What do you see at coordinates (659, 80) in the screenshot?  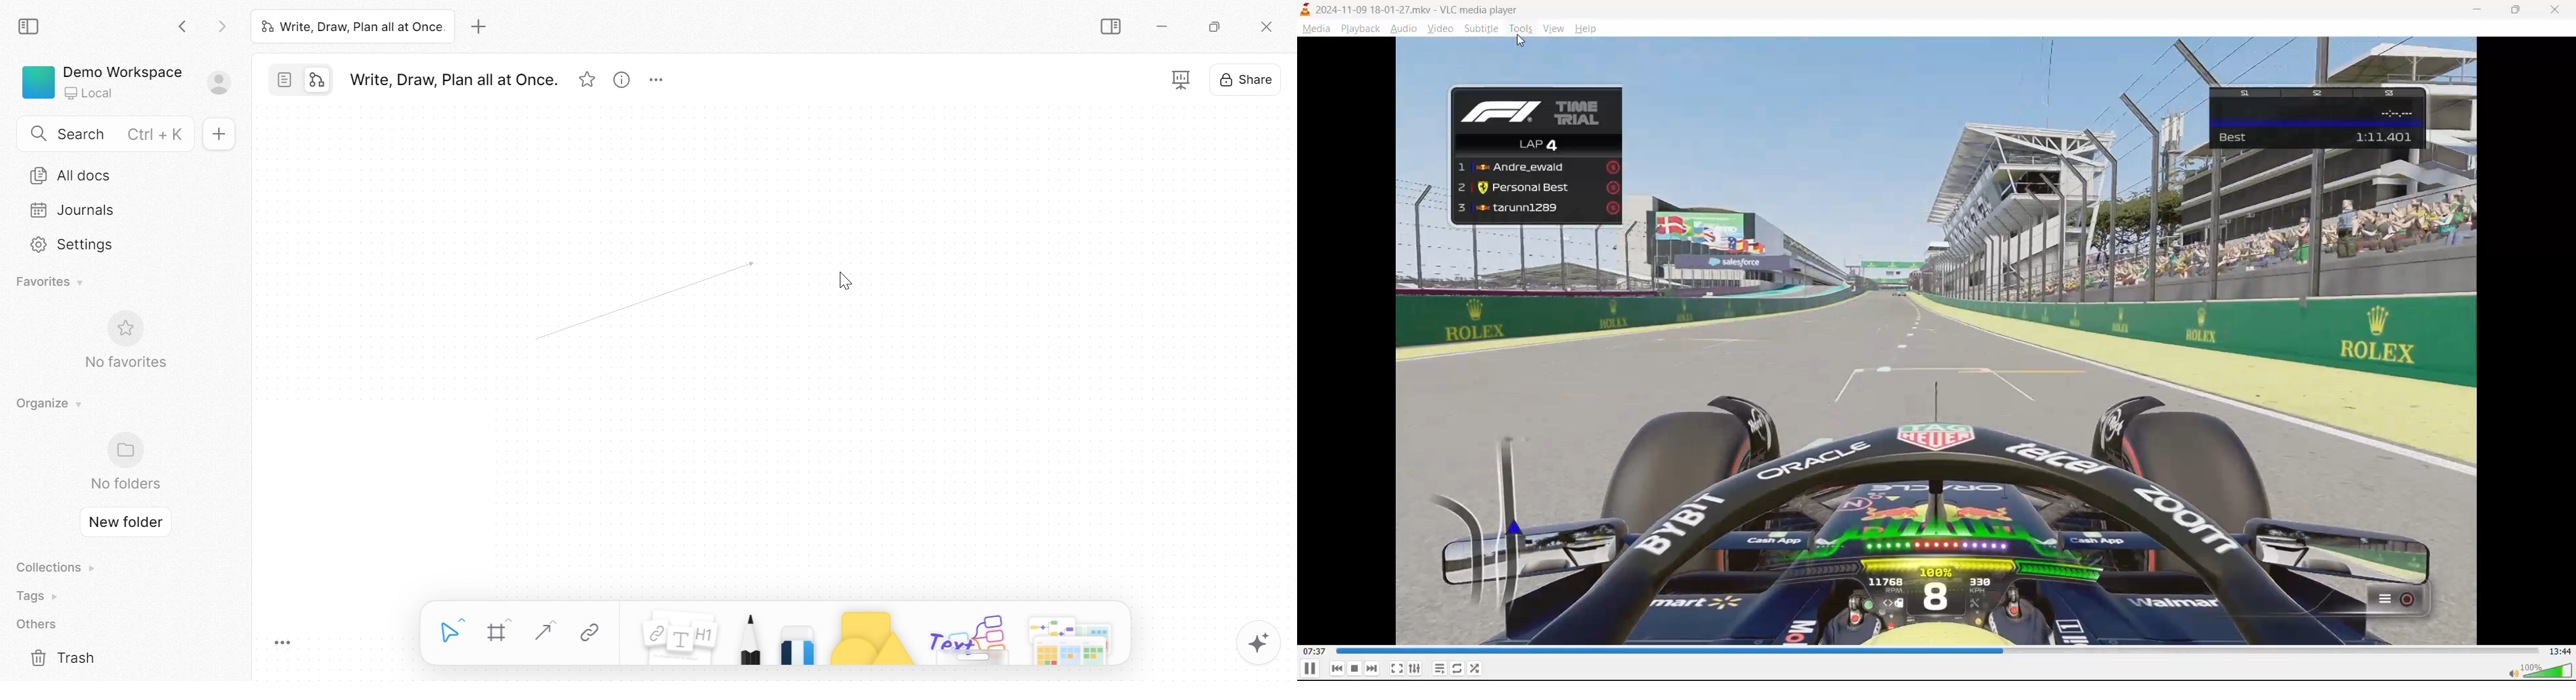 I see `More options` at bounding box center [659, 80].